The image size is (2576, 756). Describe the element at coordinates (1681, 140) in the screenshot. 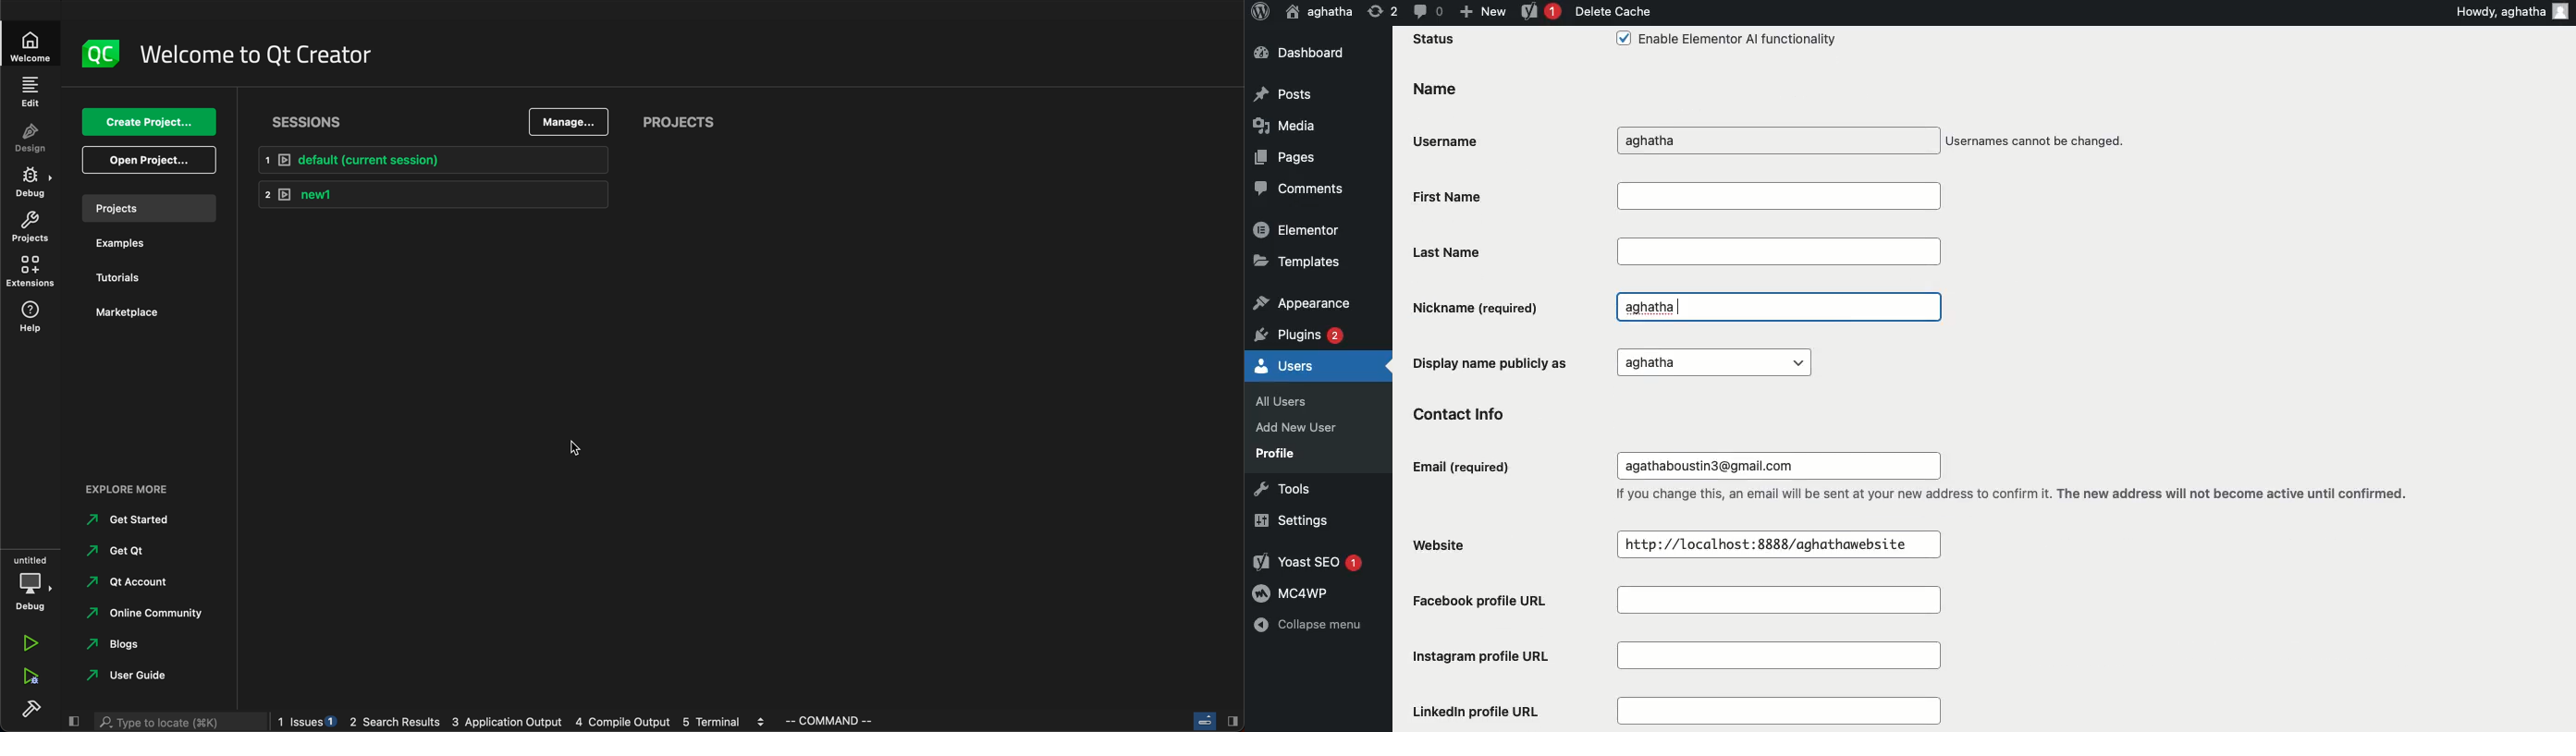

I see `aghatha` at that location.